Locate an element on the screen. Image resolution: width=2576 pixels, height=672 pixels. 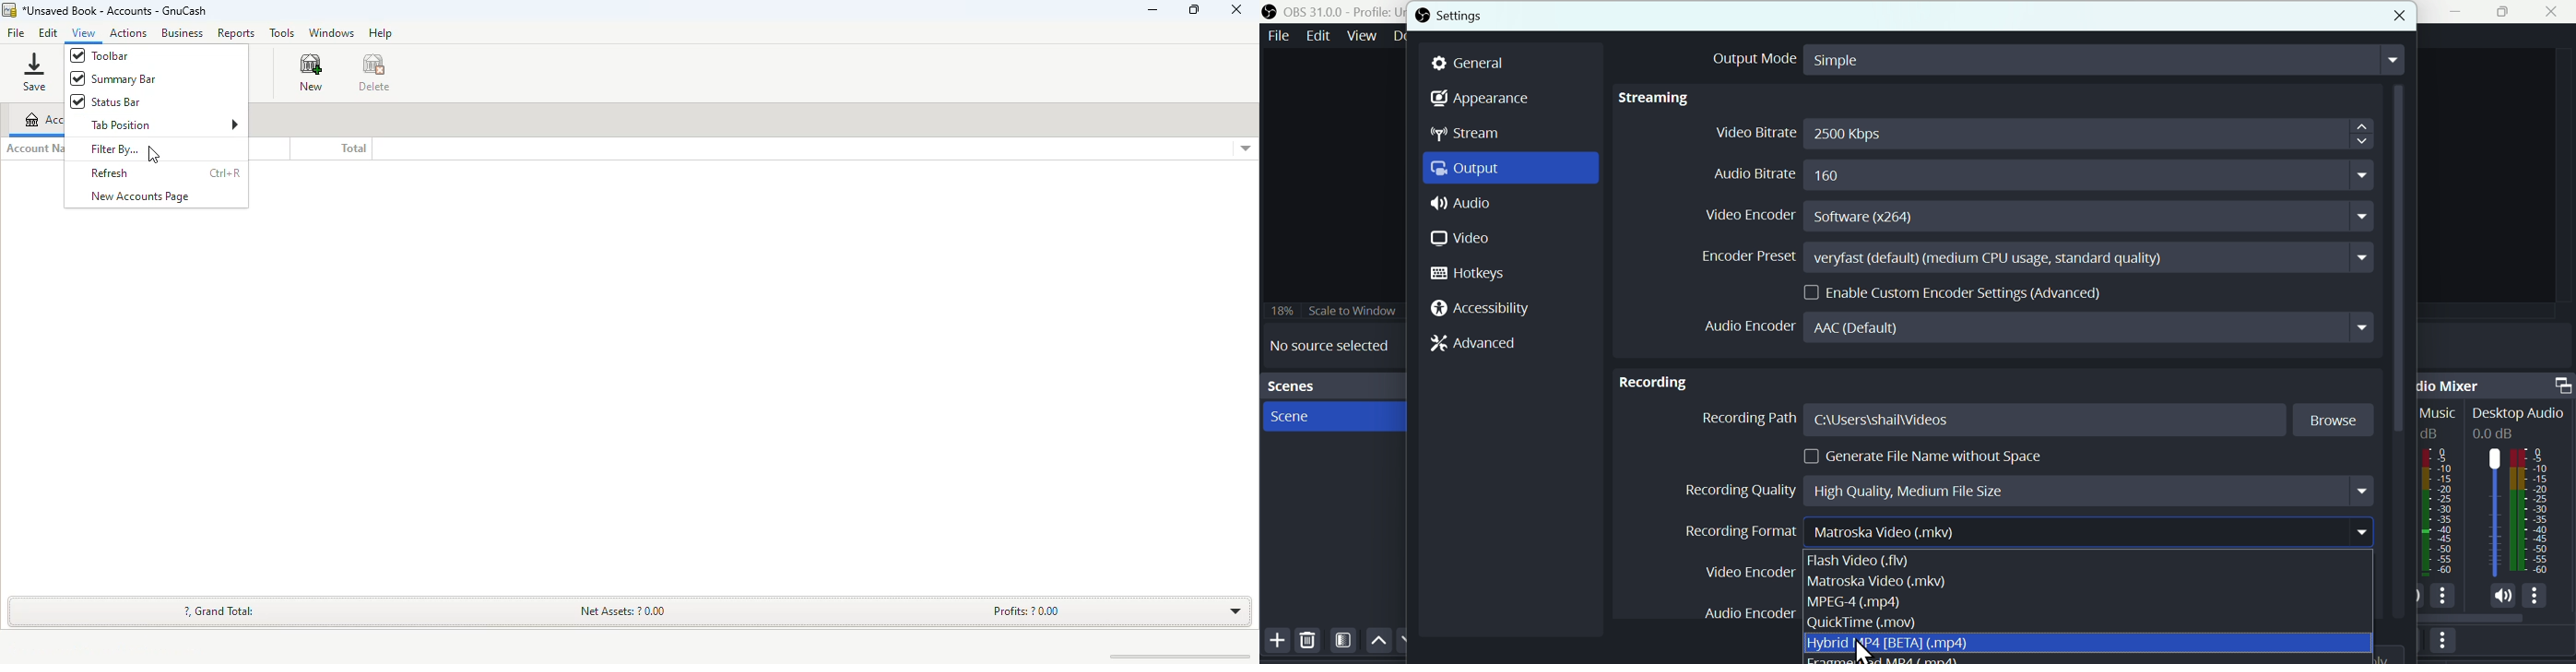
Maximise is located at coordinates (2507, 14).